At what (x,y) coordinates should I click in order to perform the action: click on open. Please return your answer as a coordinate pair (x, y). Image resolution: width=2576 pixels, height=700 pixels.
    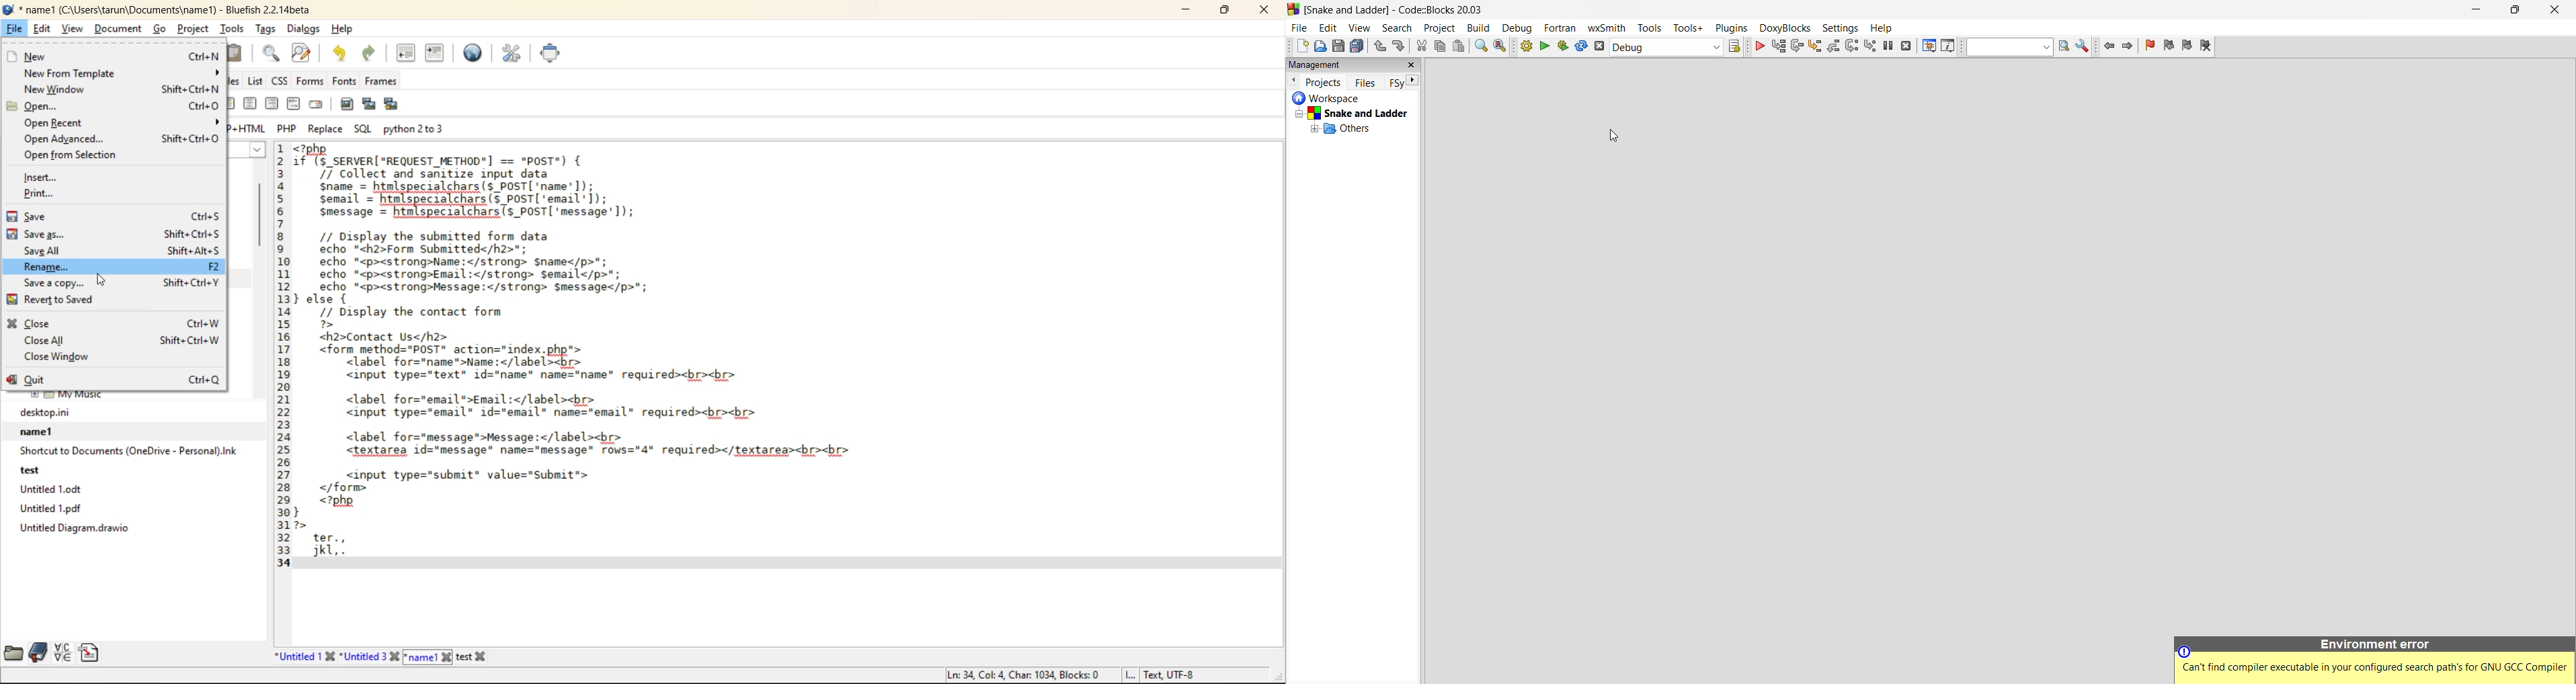
    Looking at the image, I should click on (1320, 46).